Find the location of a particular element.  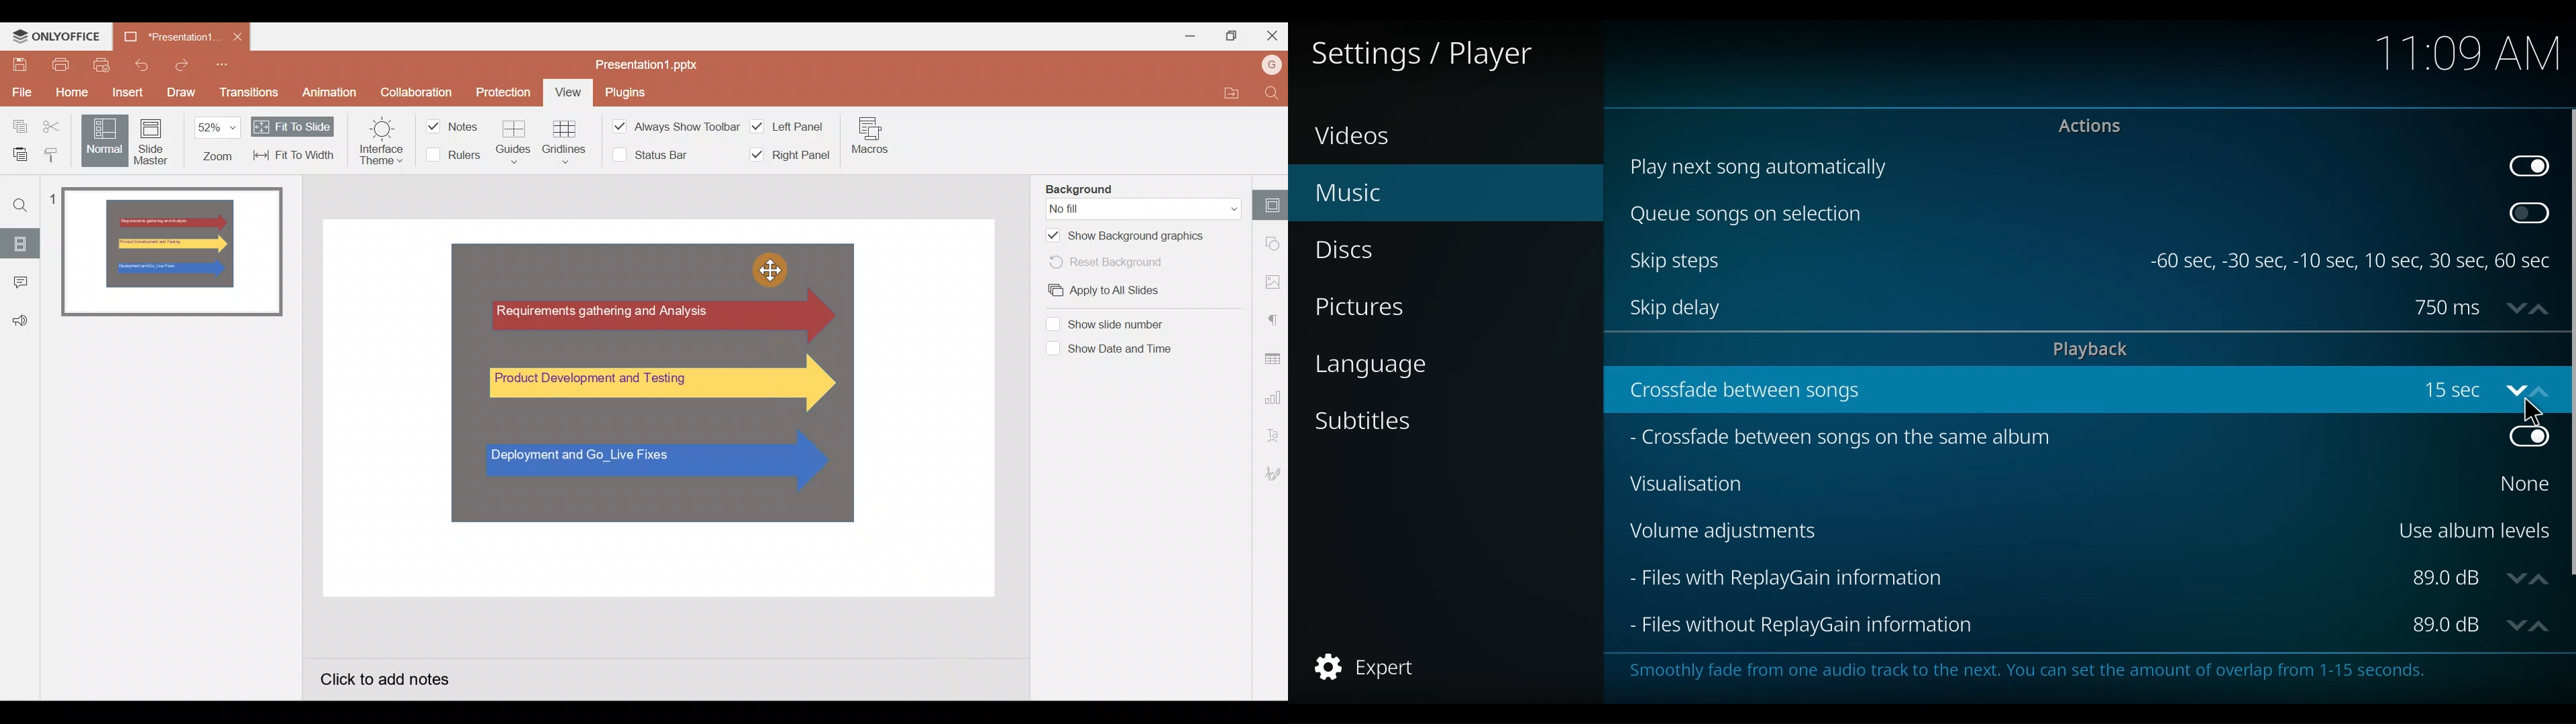

Rulers is located at coordinates (452, 156).